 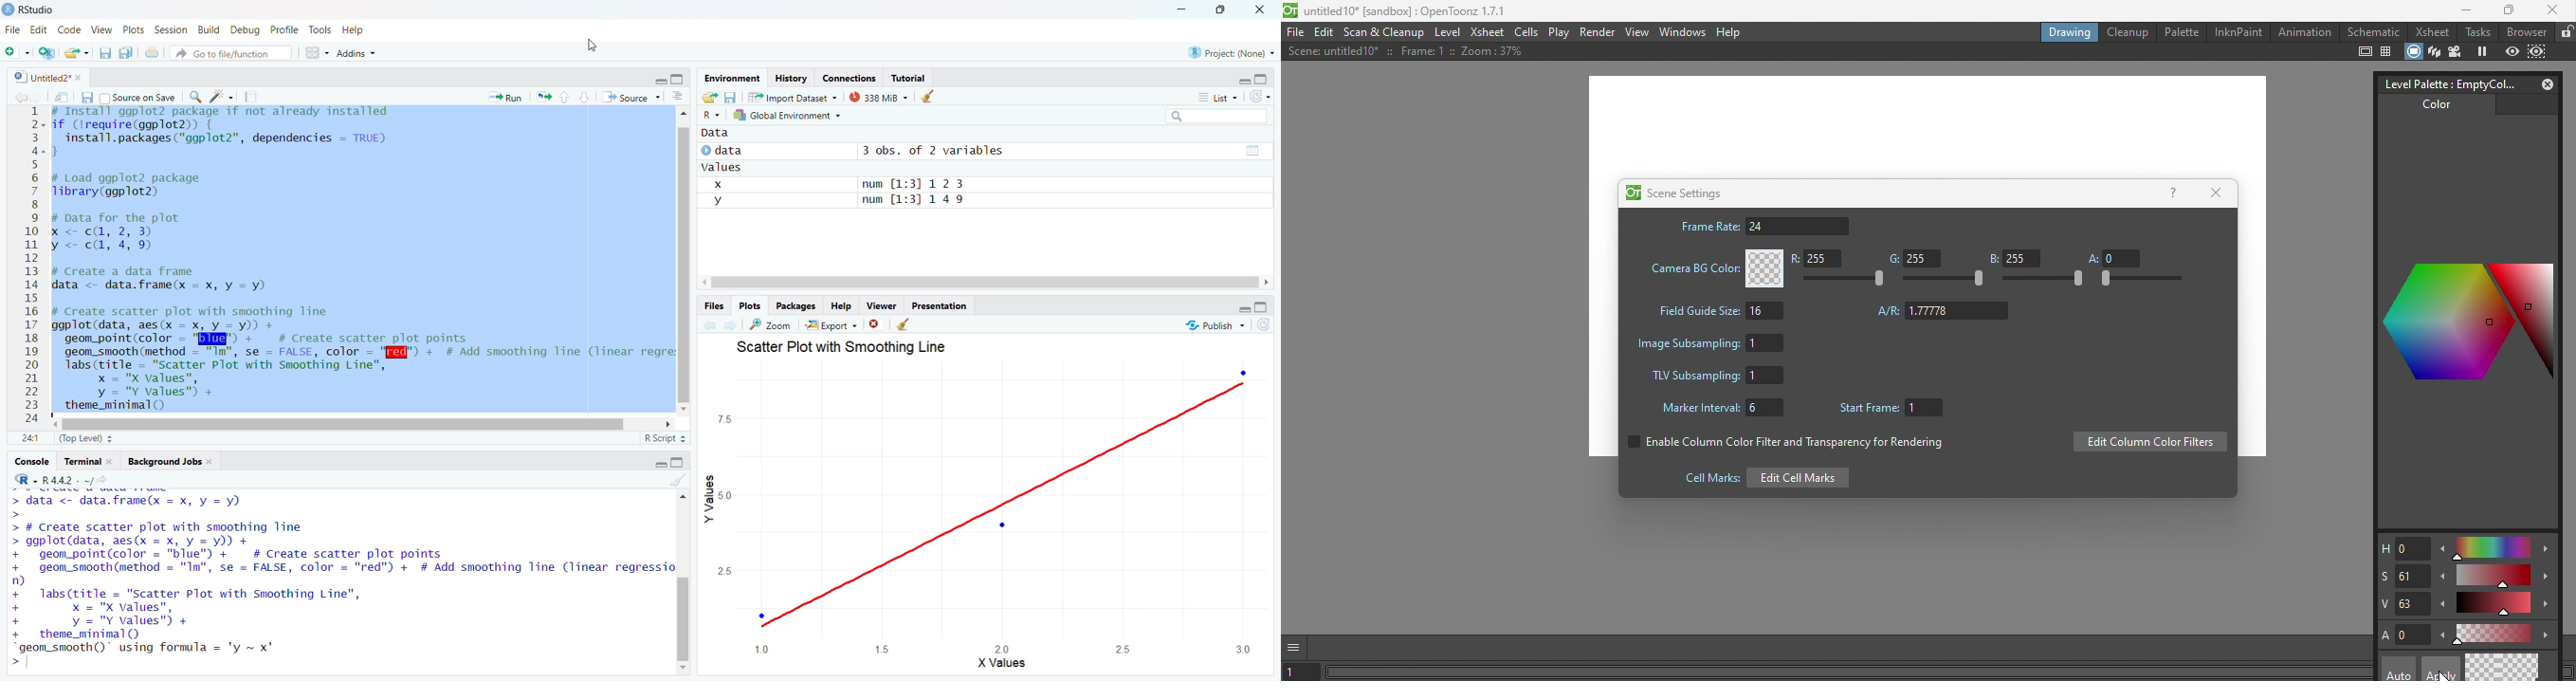 What do you see at coordinates (663, 438) in the screenshot?
I see `R Script =` at bounding box center [663, 438].